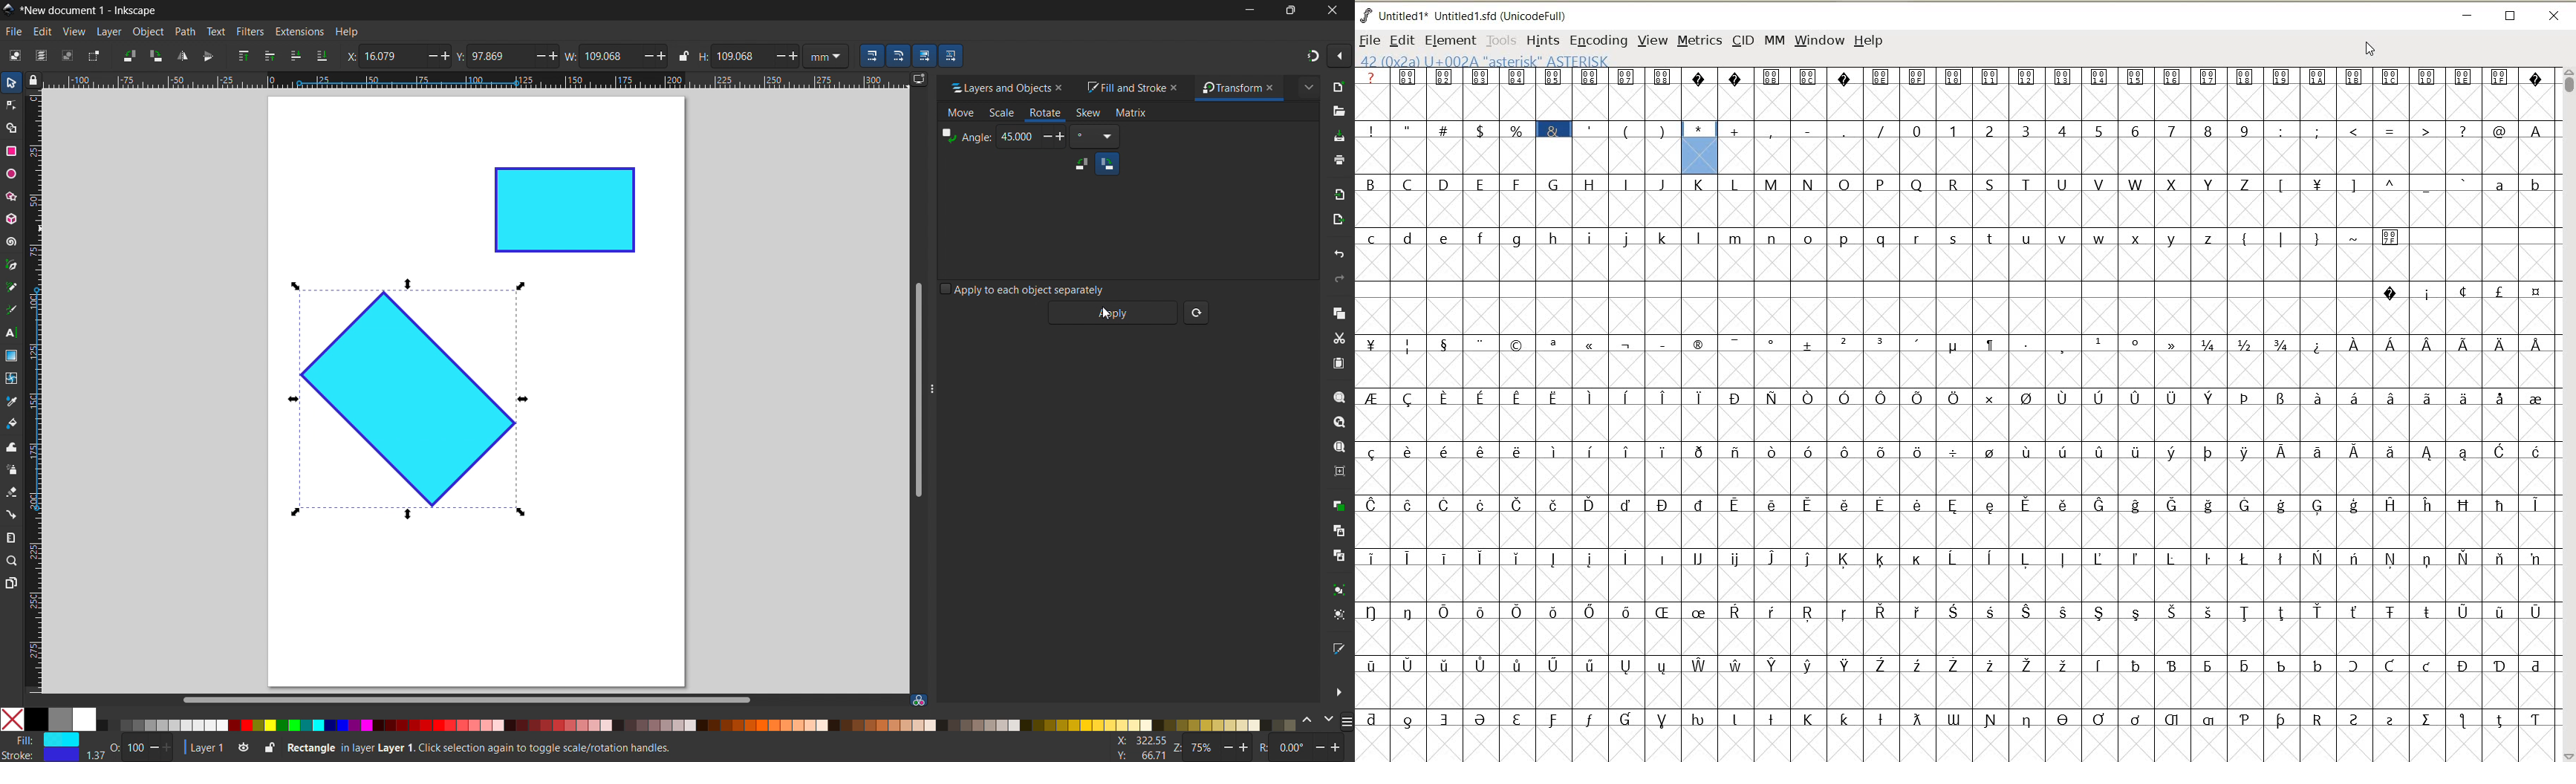 Image resolution: width=2576 pixels, height=784 pixels. I want to click on object 2, so click(565, 210).